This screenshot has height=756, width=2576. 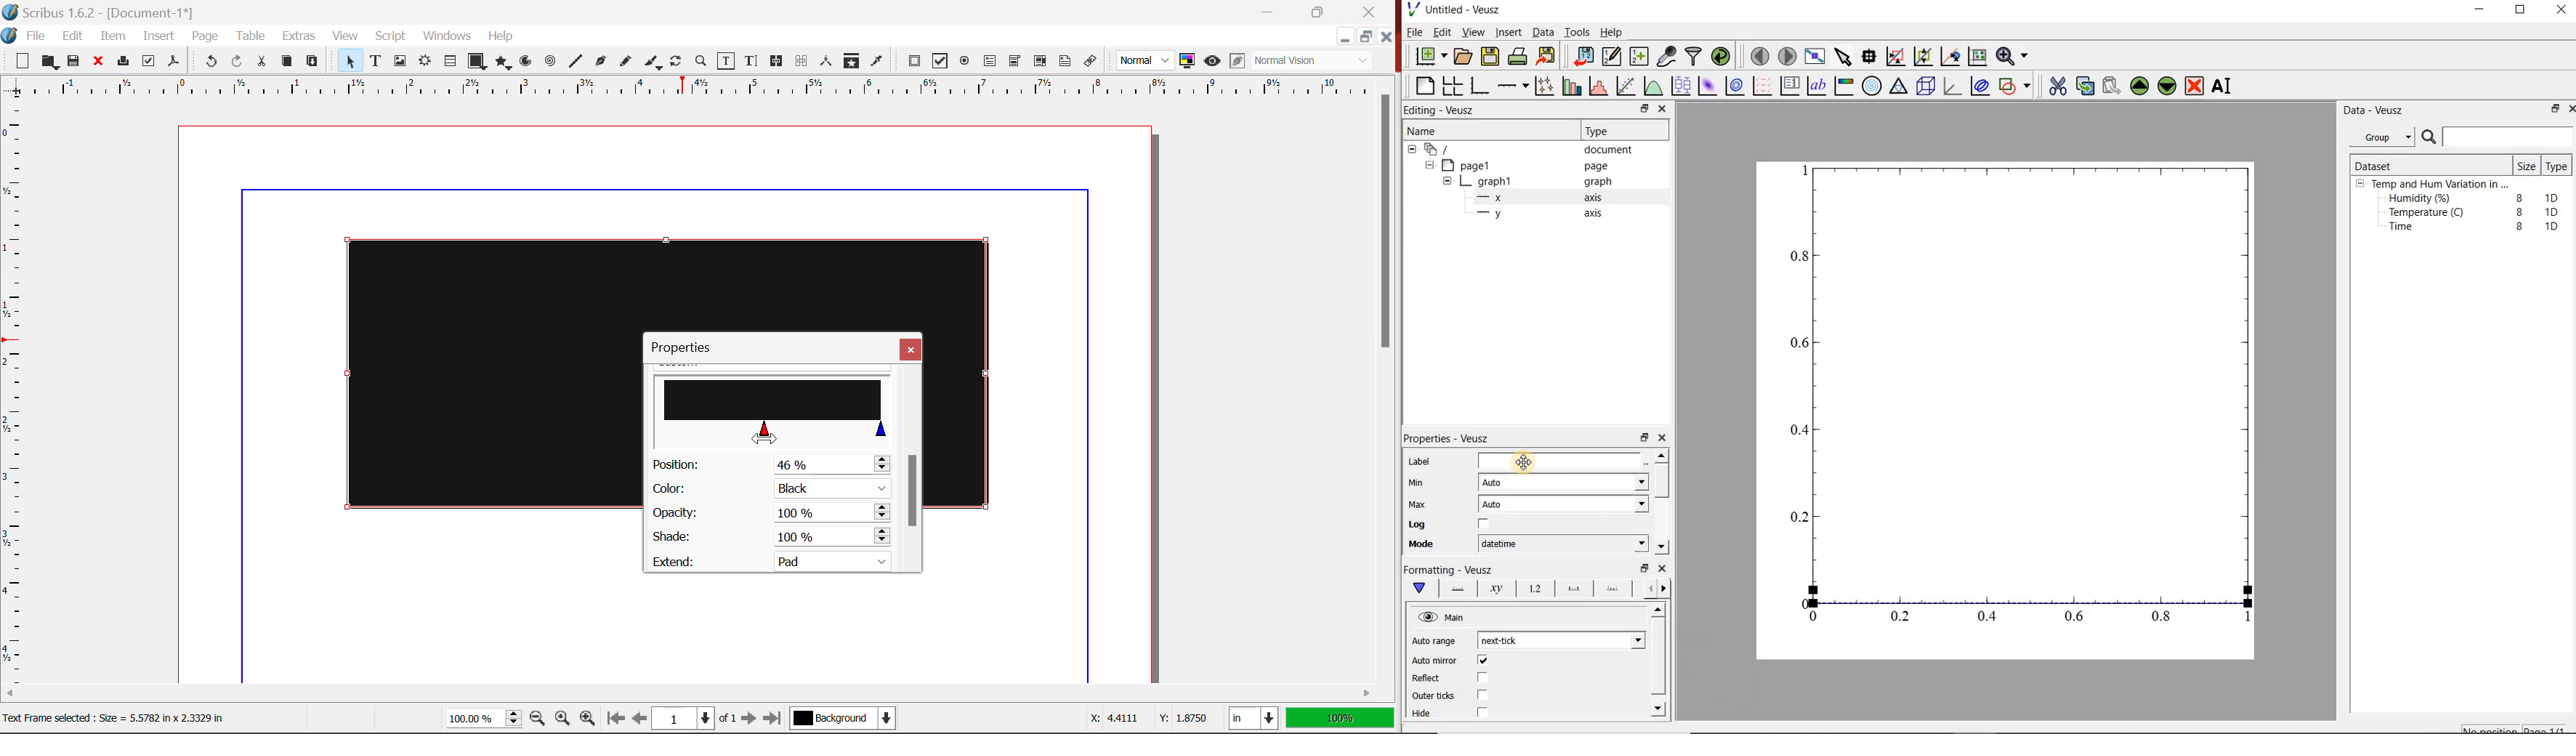 What do you see at coordinates (249, 37) in the screenshot?
I see `Table` at bounding box center [249, 37].